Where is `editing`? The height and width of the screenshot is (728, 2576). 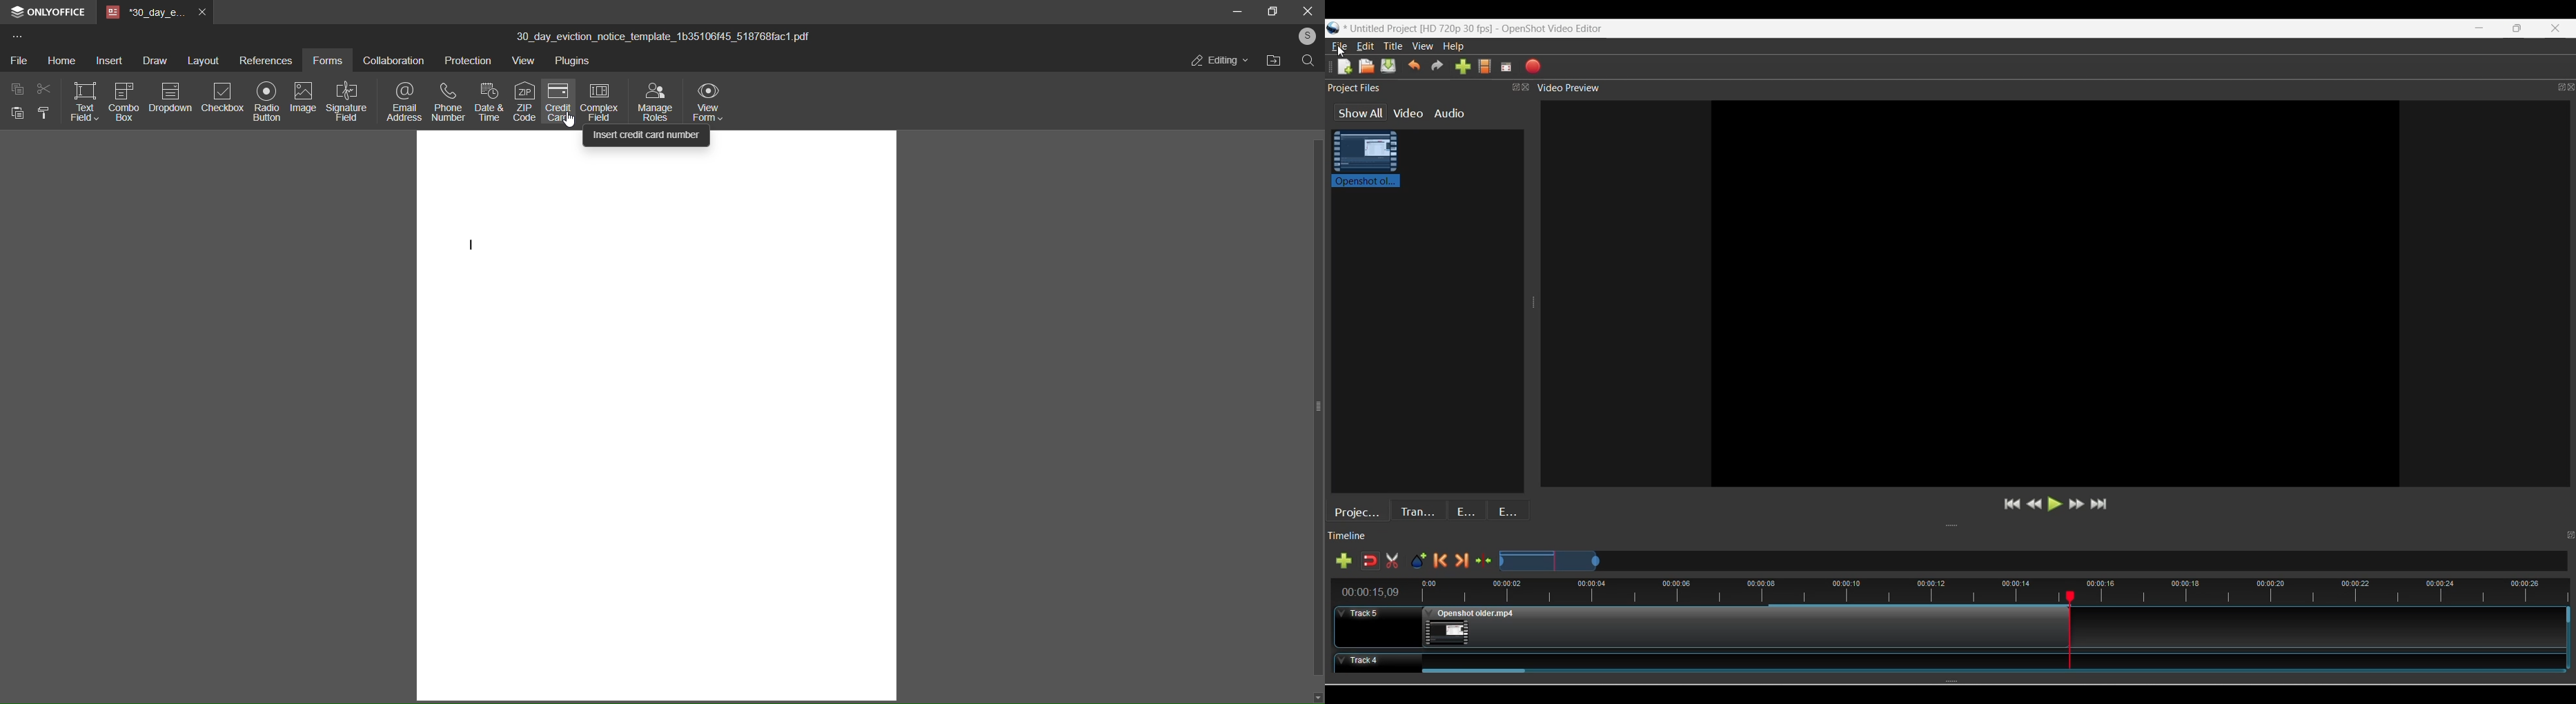 editing is located at coordinates (1217, 60).